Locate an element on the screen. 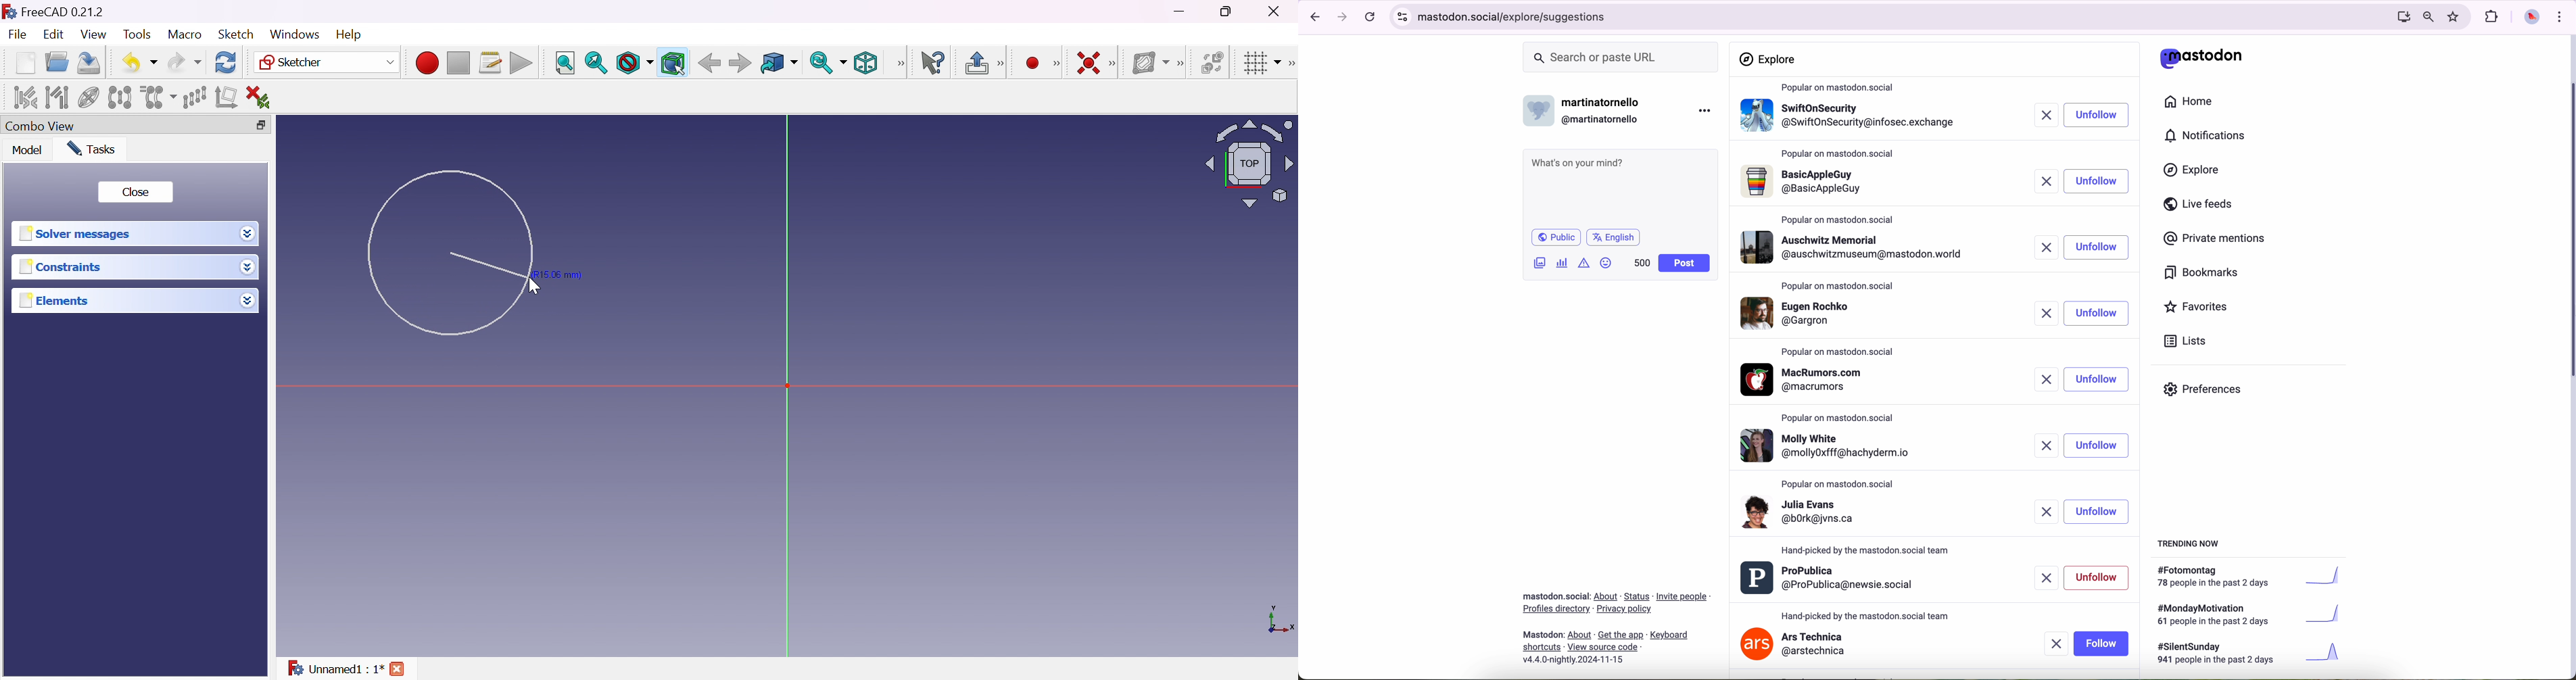 The image size is (2576, 700). profile is located at coordinates (1828, 445).